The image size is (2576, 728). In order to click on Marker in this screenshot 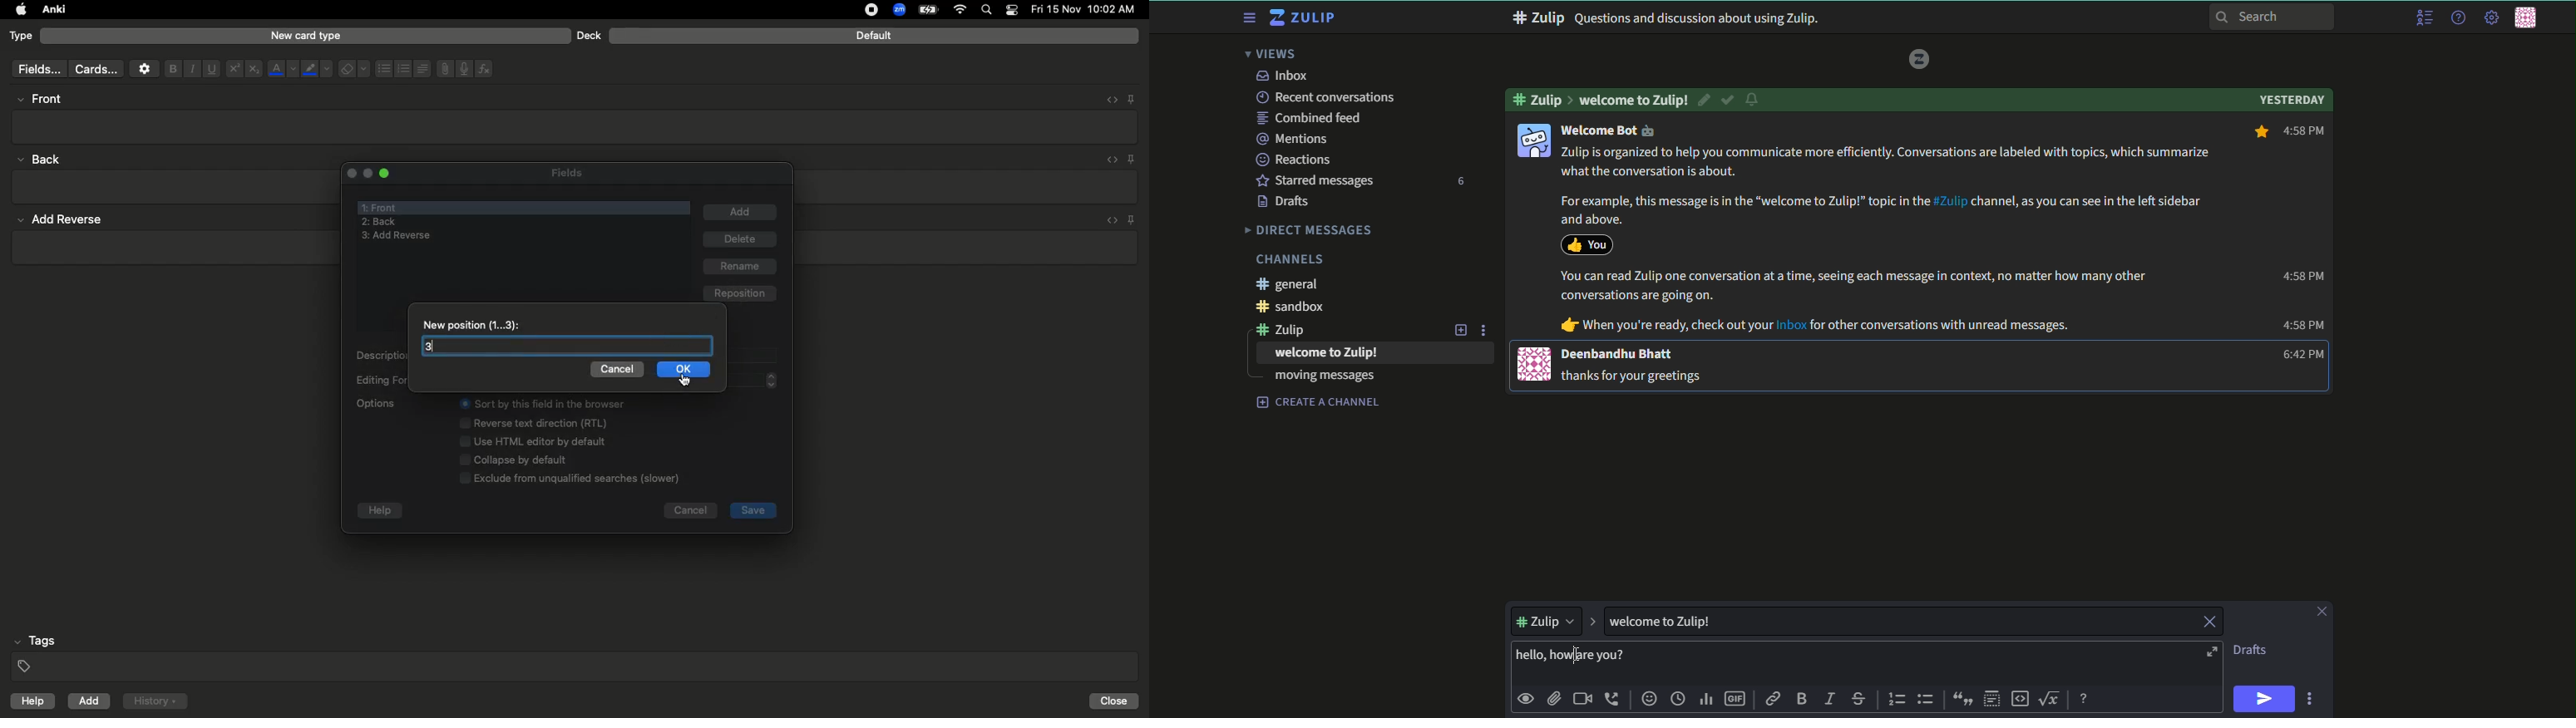, I will do `click(317, 70)`.